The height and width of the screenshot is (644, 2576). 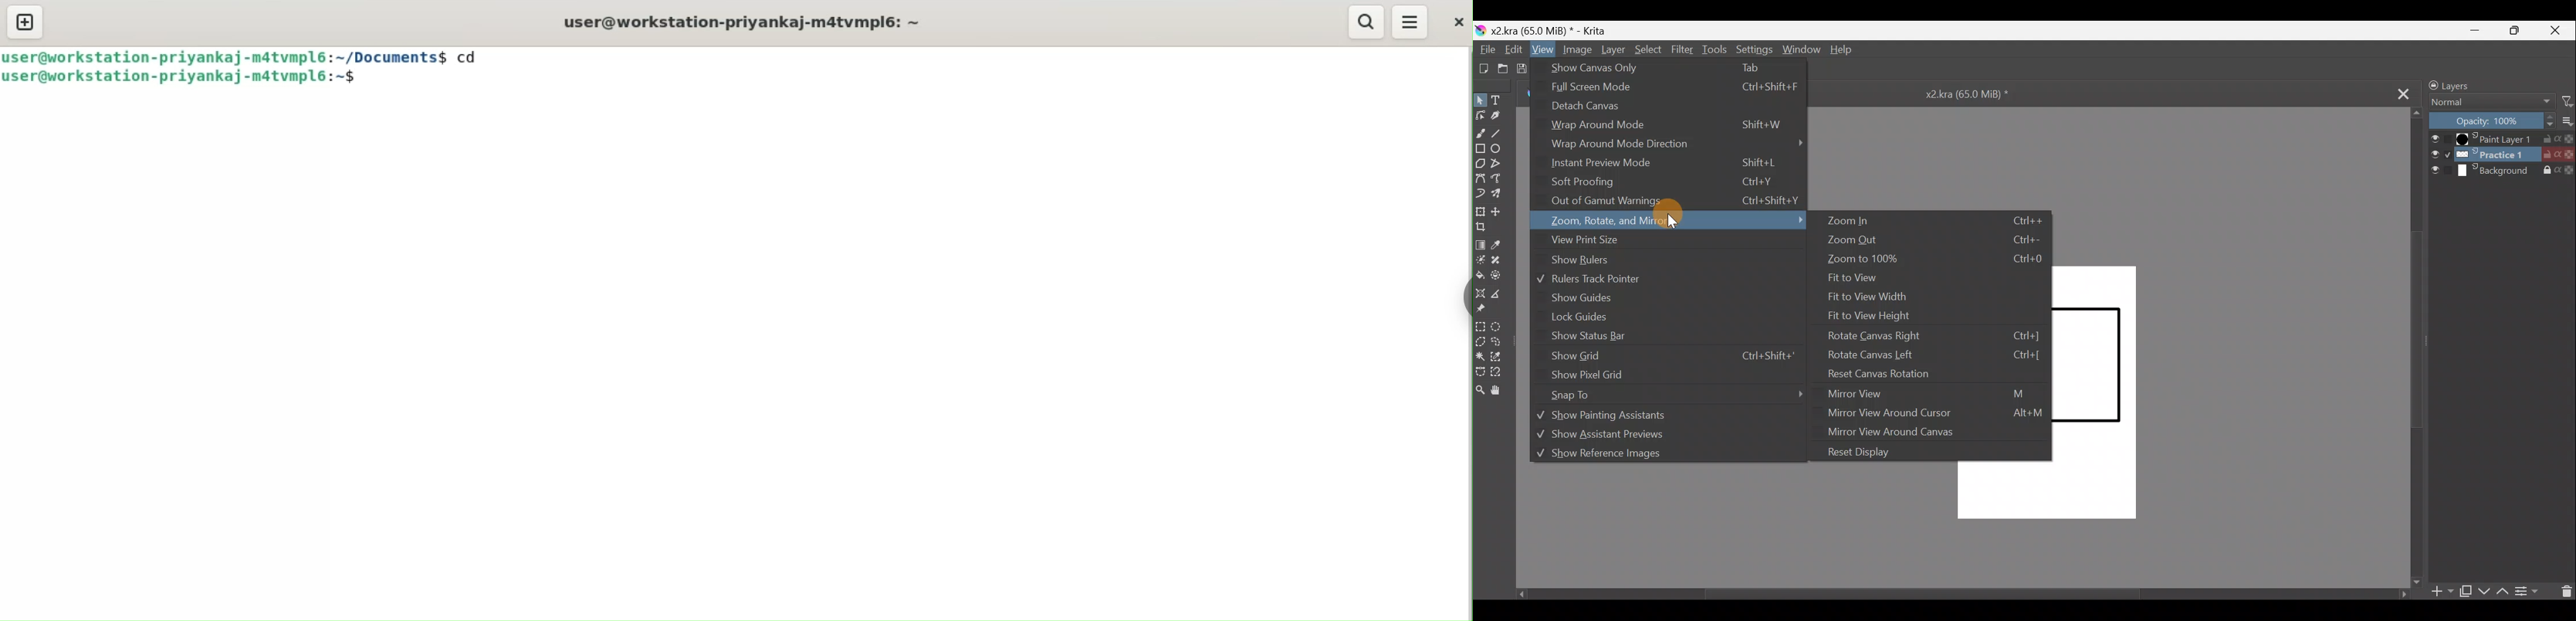 I want to click on sidebar, so click(x=1467, y=297).